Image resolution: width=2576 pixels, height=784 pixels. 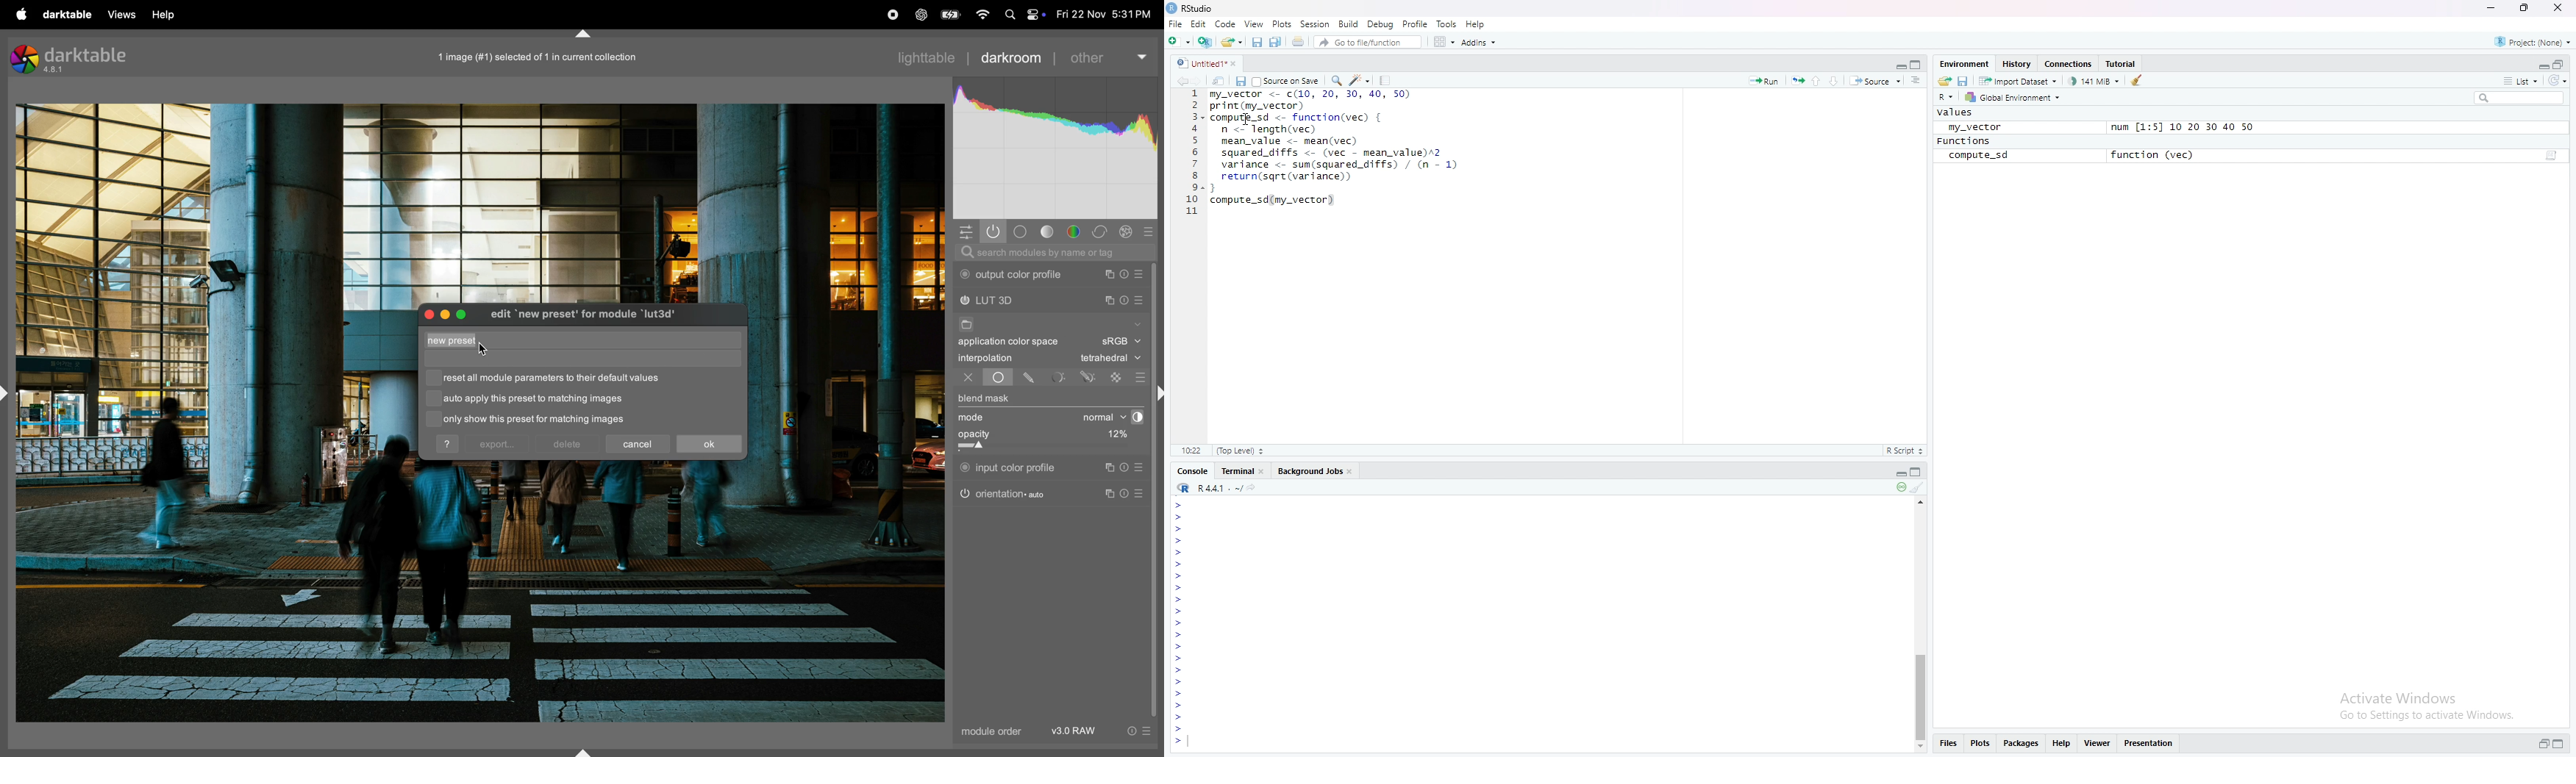 I want to click on close, so click(x=427, y=314).